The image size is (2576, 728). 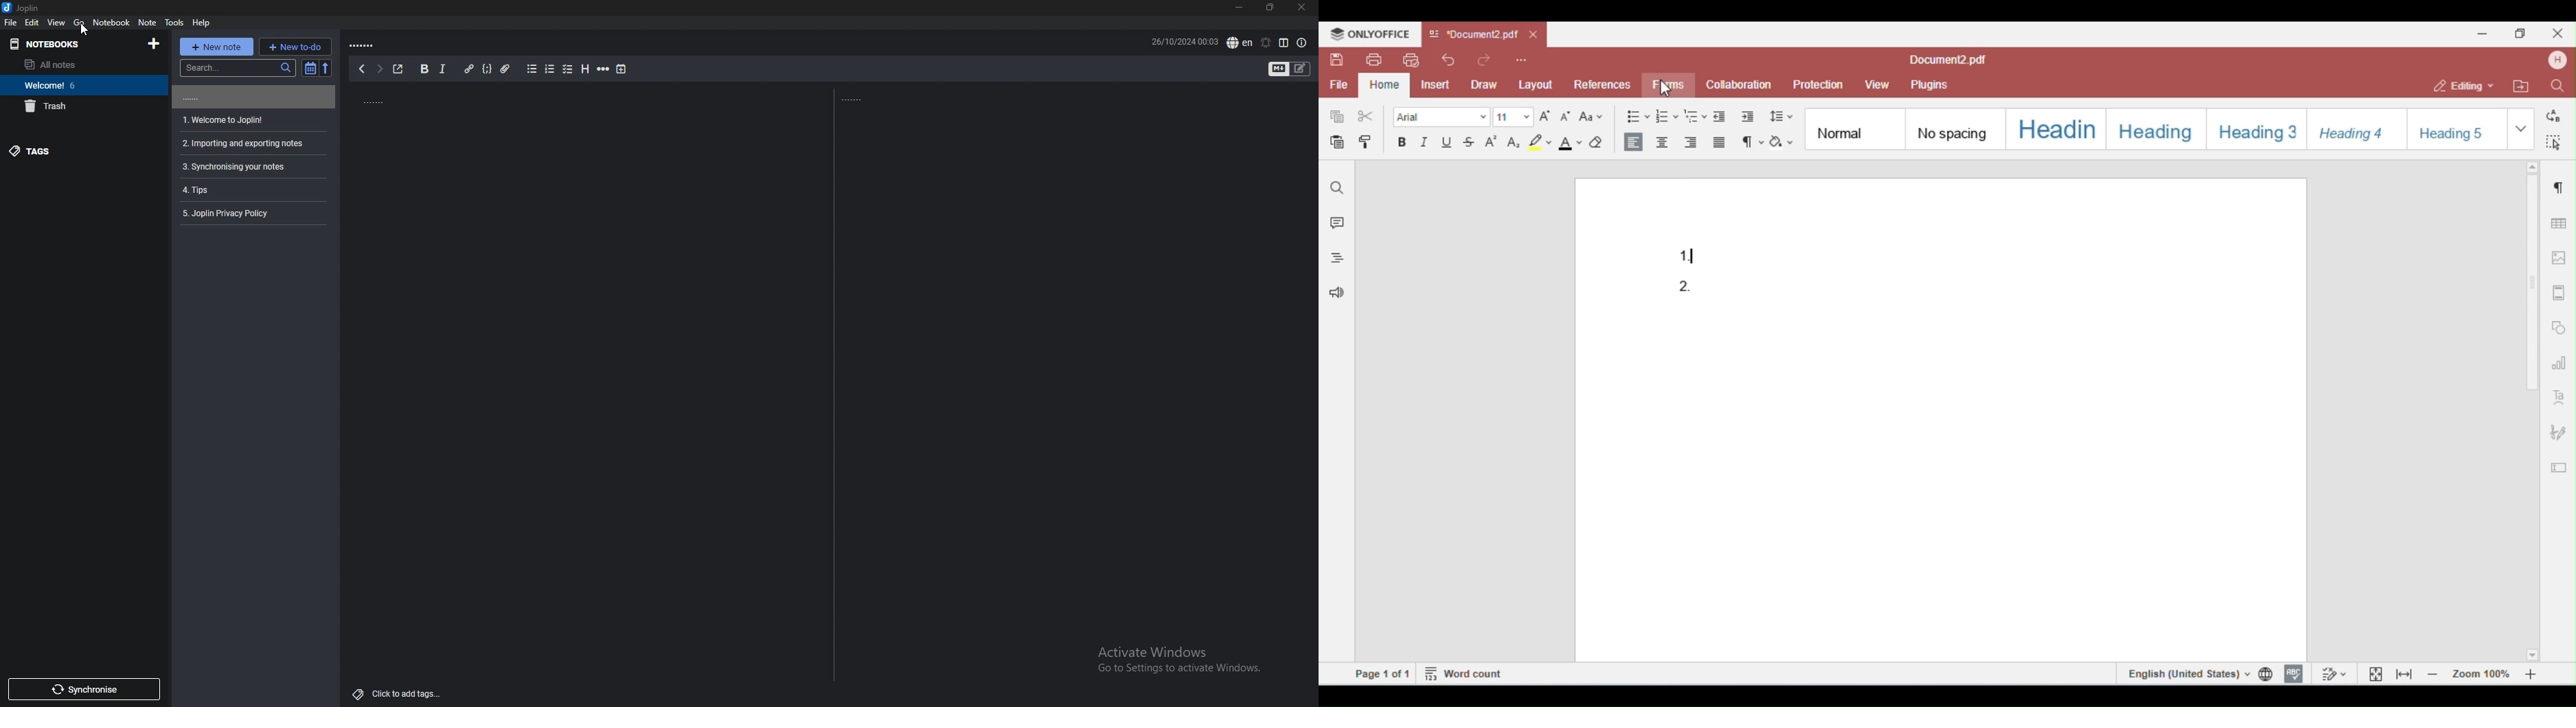 I want to click on new note, so click(x=216, y=46).